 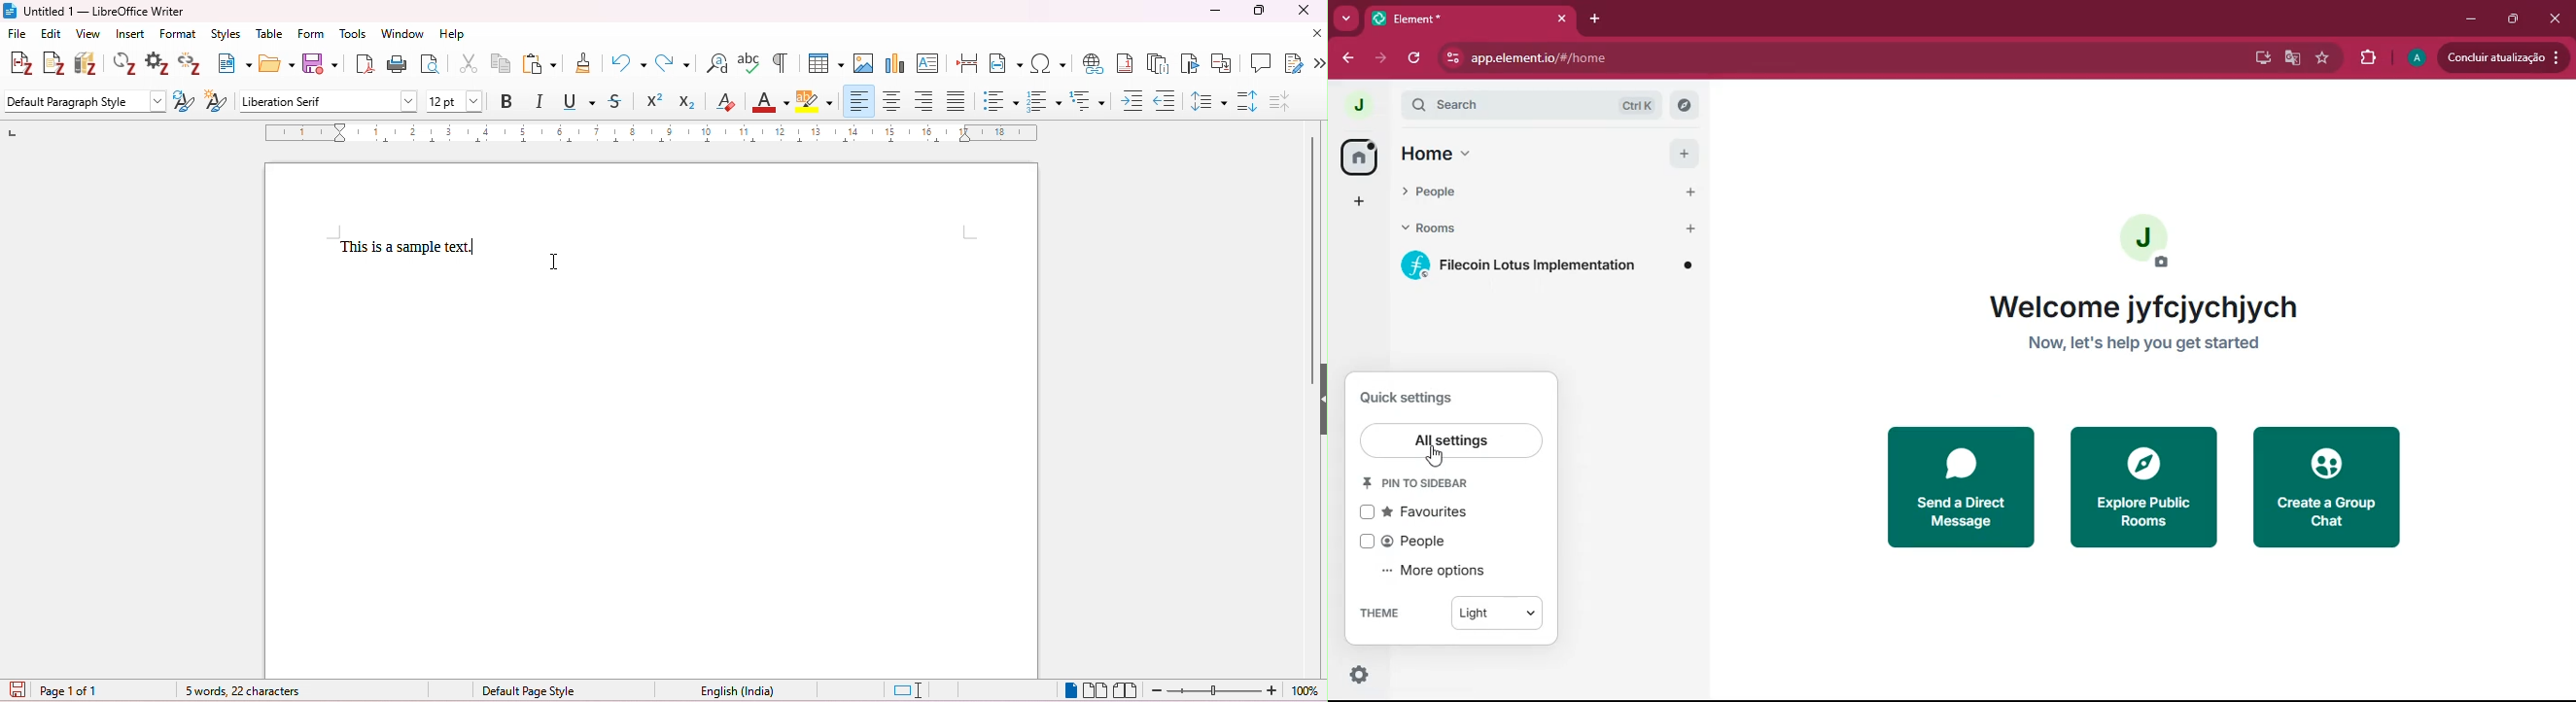 I want to click on insert image, so click(x=864, y=62).